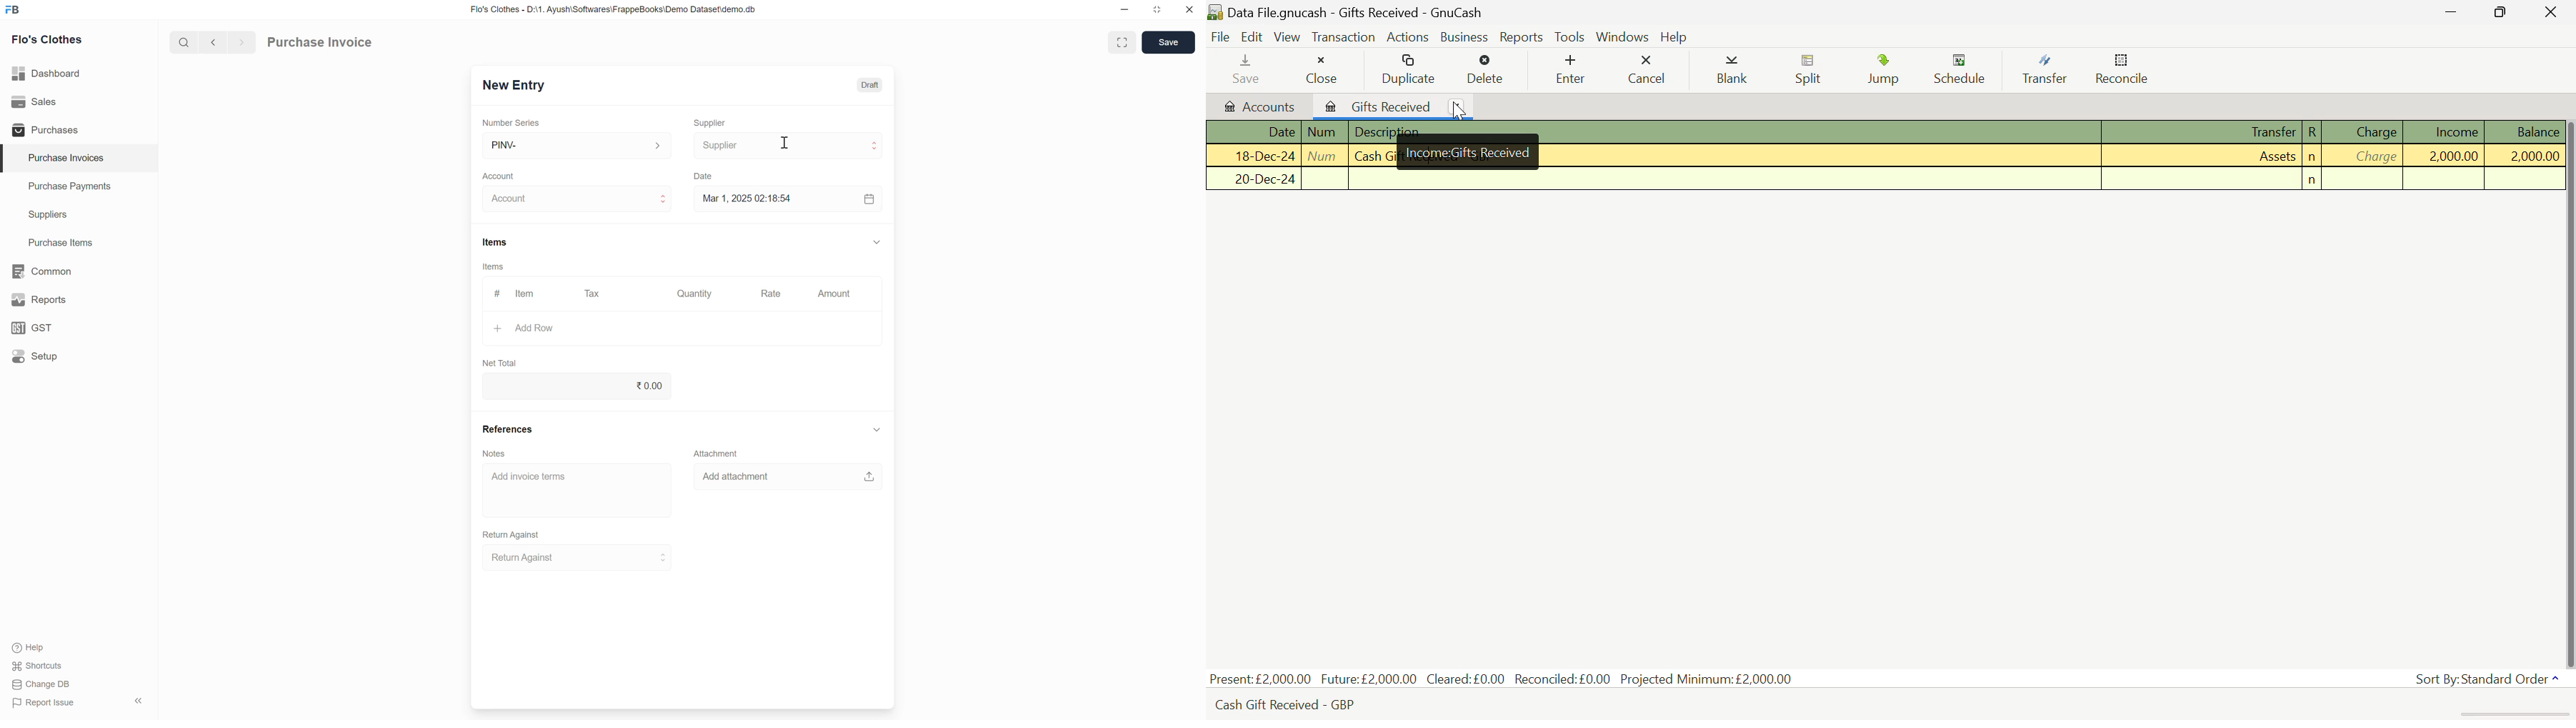  I want to click on Actions, so click(1407, 36).